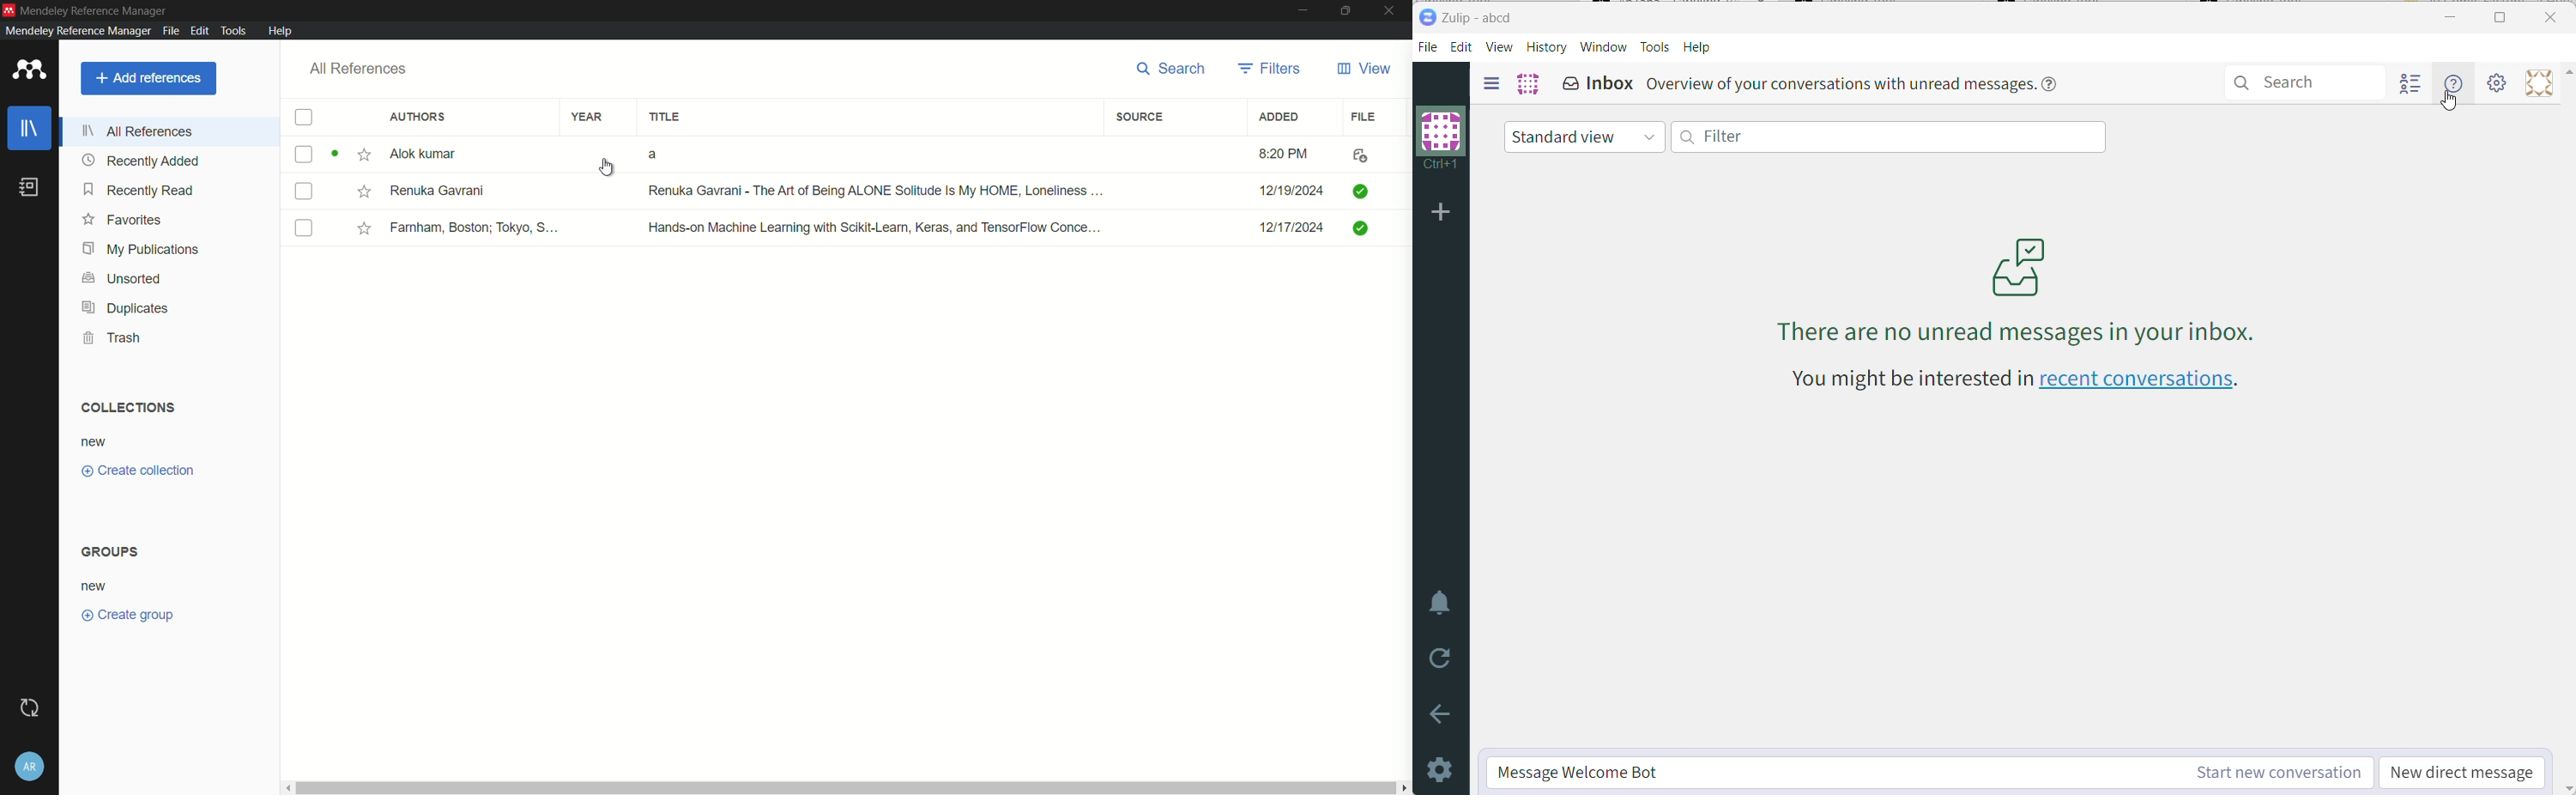 Image resolution: width=2576 pixels, height=812 pixels. I want to click on New Direct Message, so click(2463, 774).